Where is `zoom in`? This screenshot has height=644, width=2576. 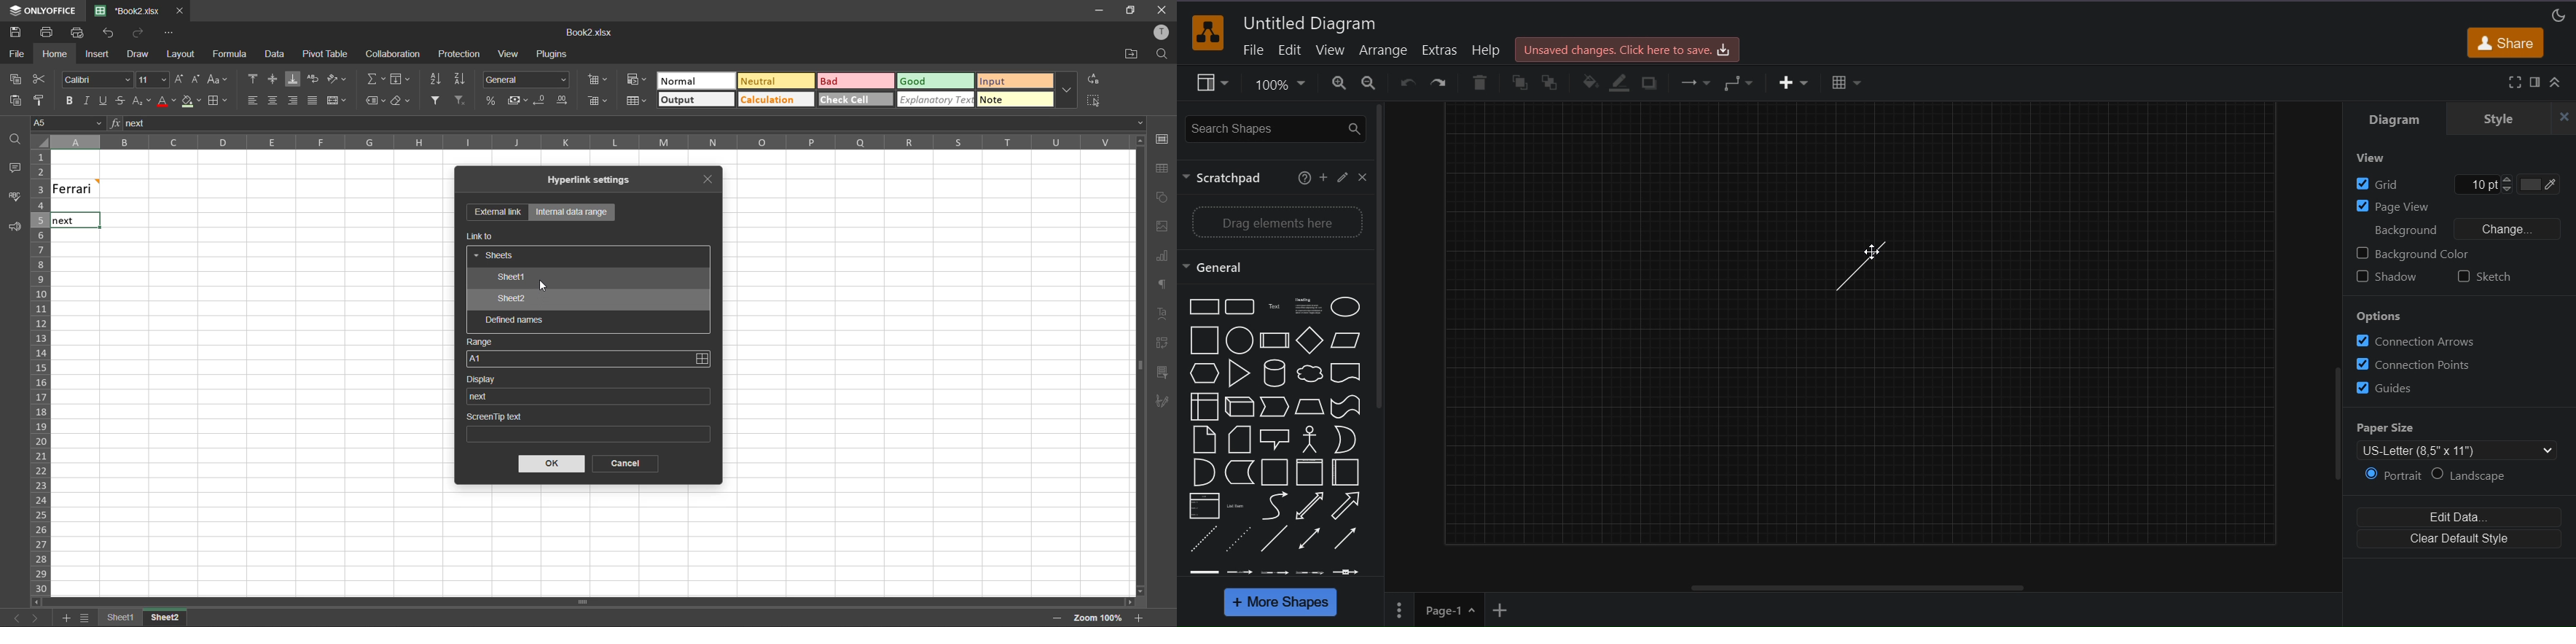 zoom in is located at coordinates (1339, 84).